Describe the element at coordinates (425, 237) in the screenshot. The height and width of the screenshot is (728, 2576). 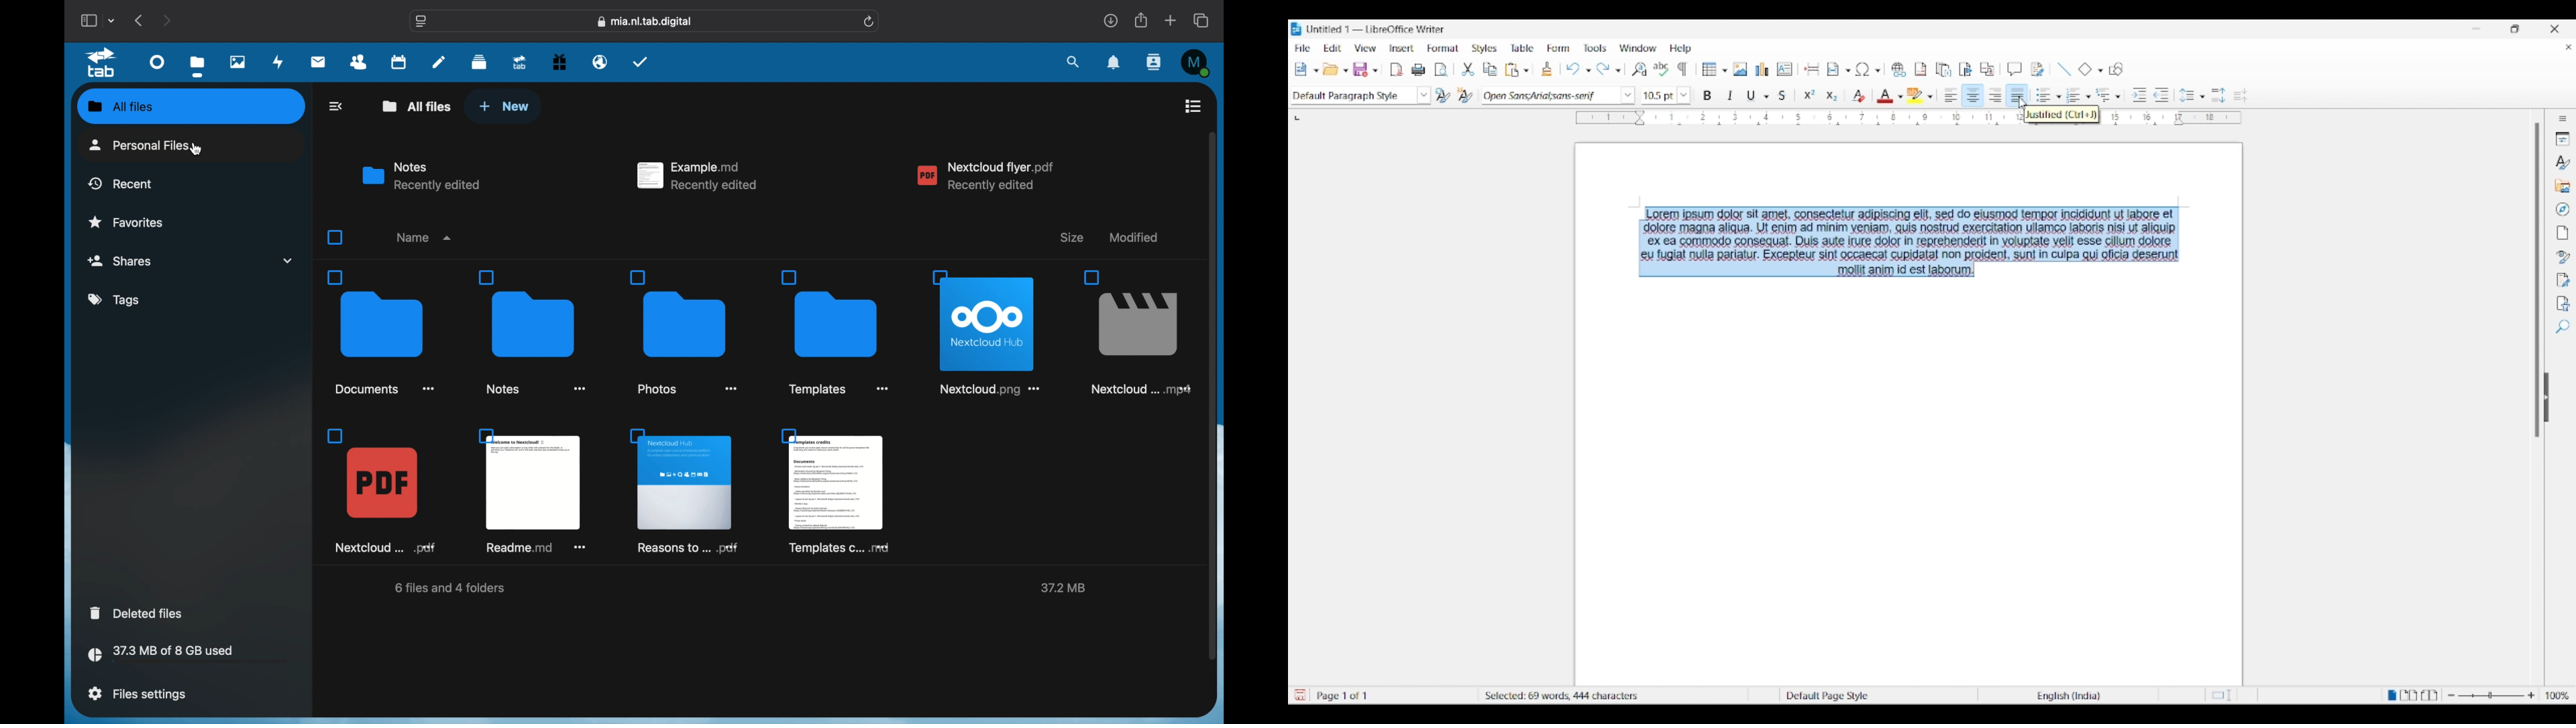
I see `name` at that location.